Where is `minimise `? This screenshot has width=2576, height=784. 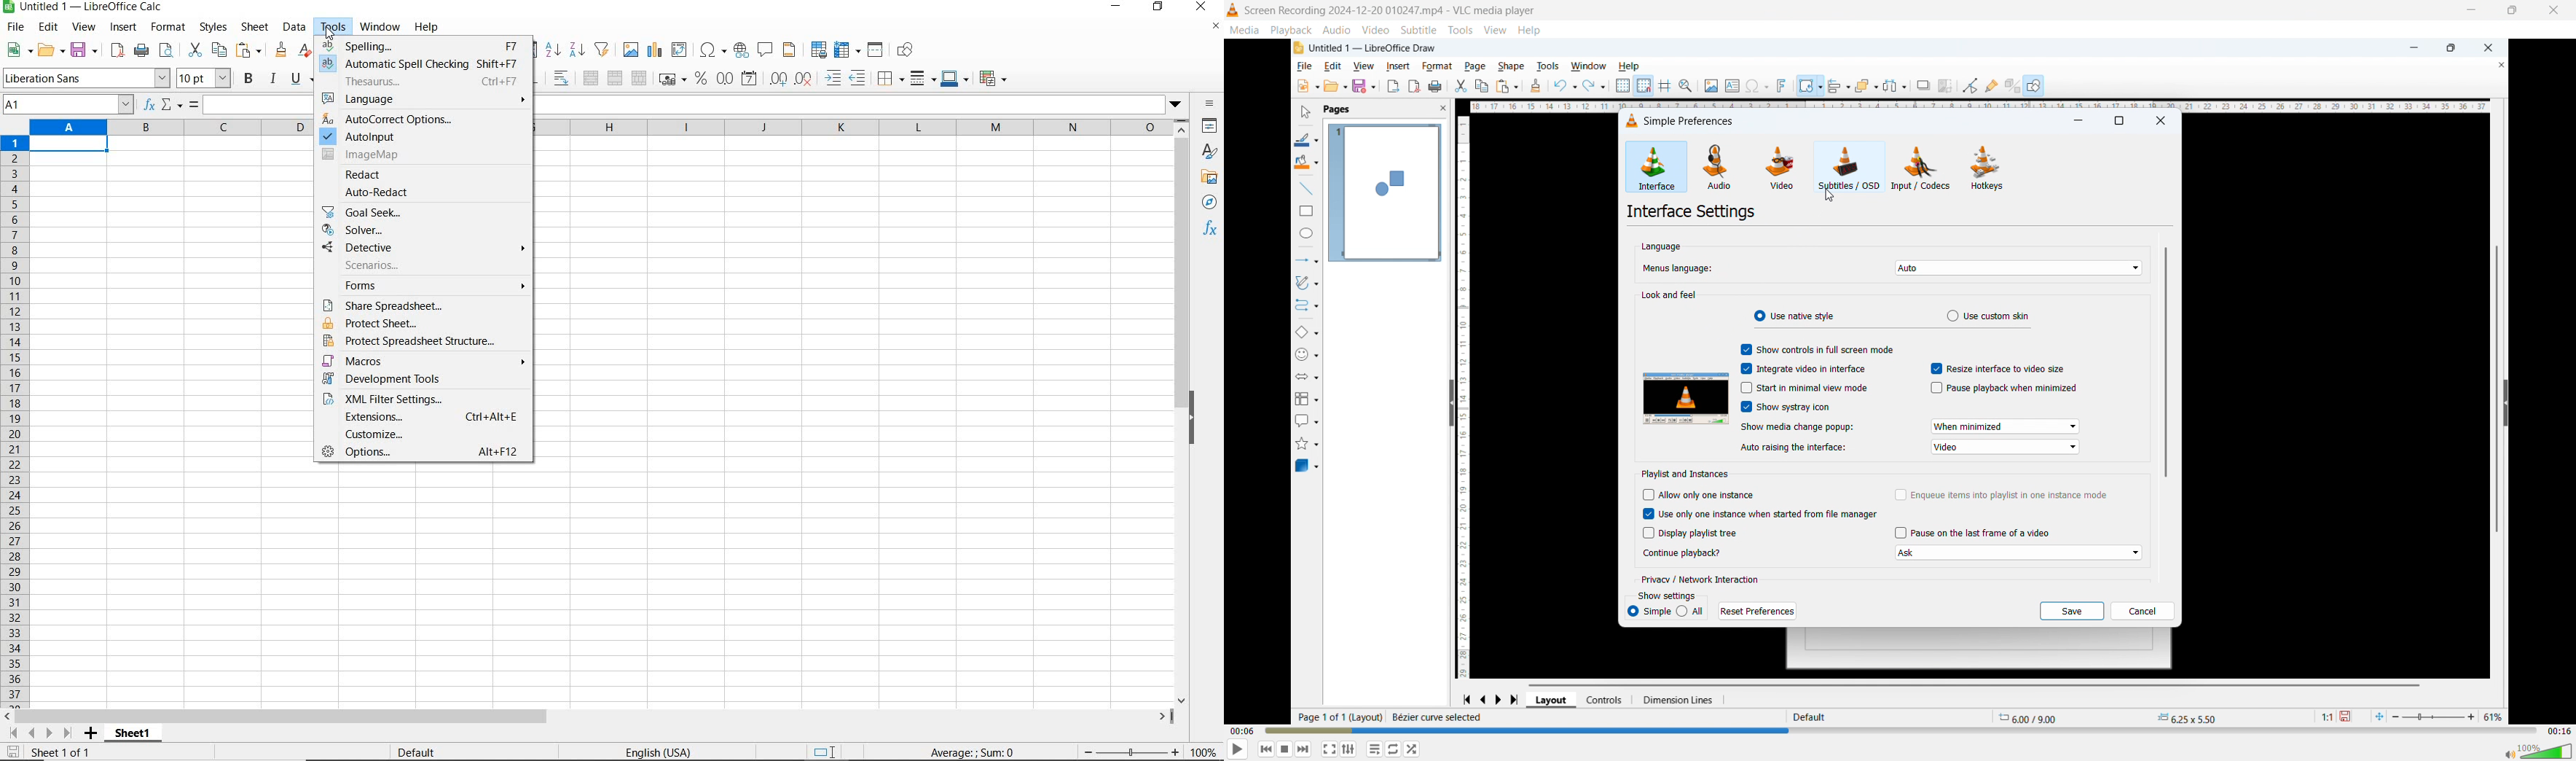 minimise  is located at coordinates (2078, 123).